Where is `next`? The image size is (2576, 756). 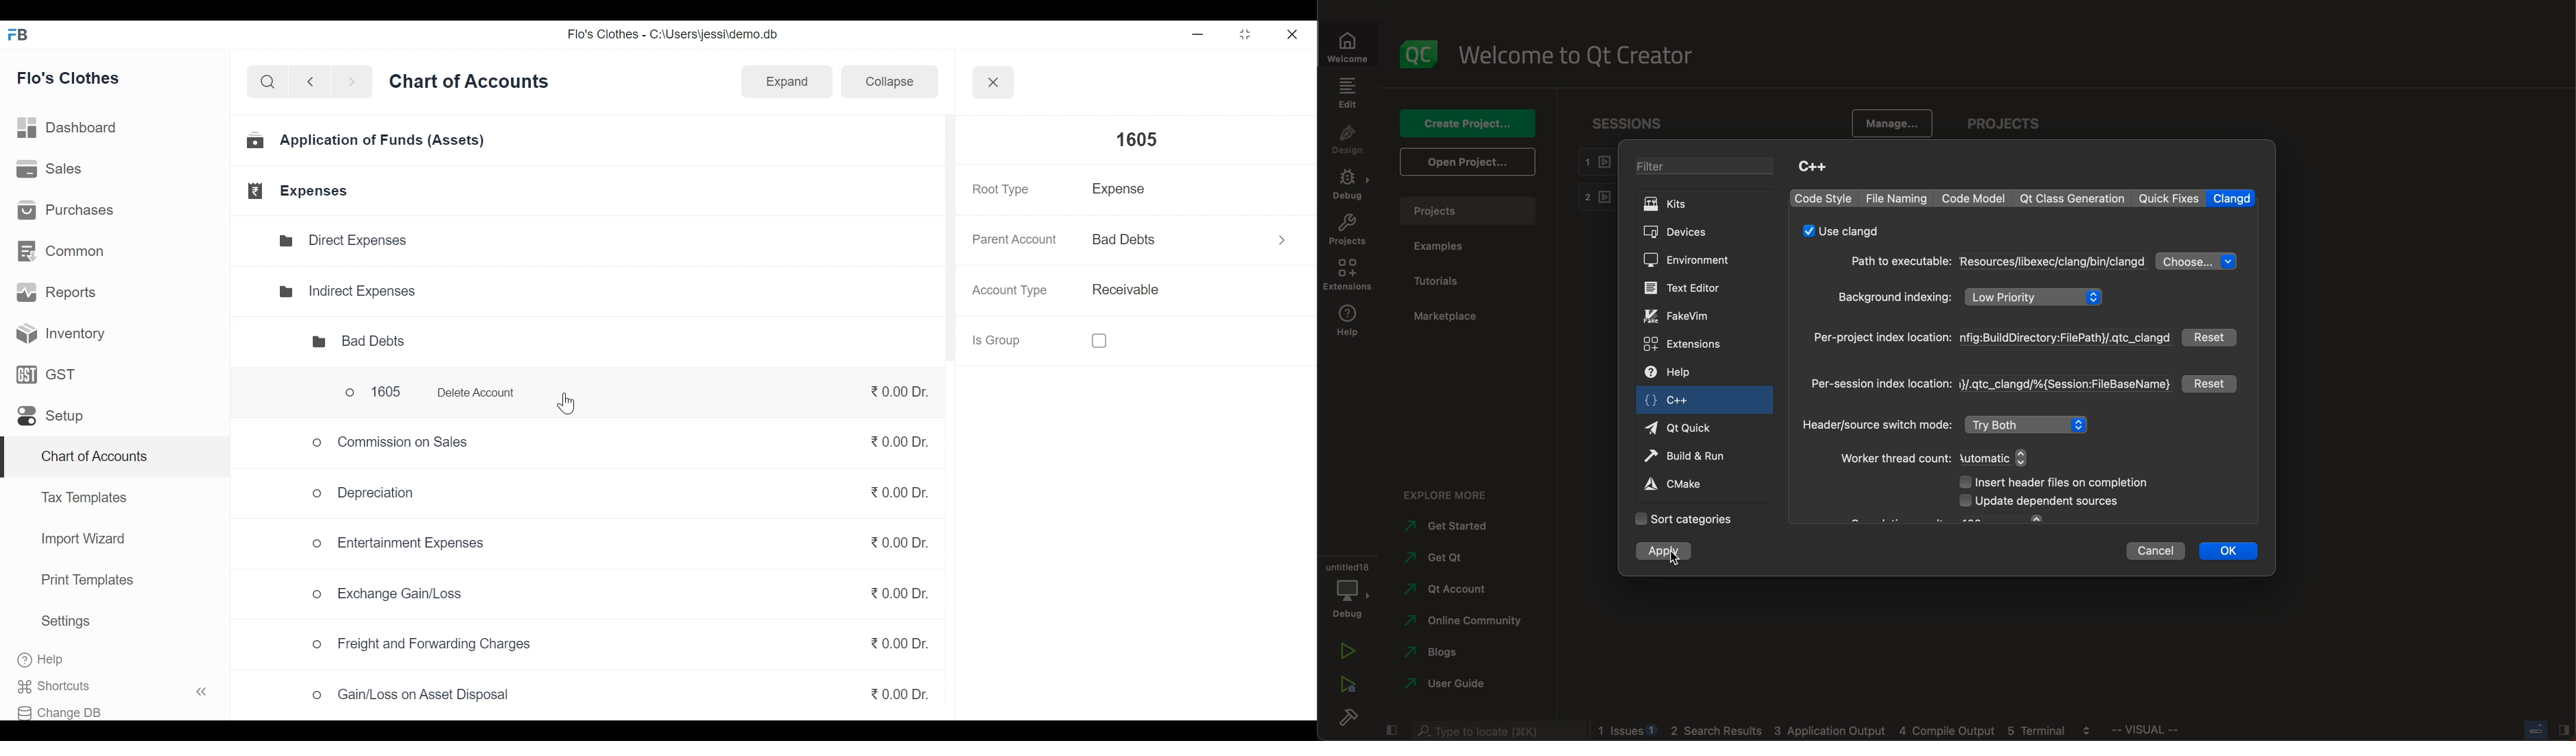 next is located at coordinates (354, 84).